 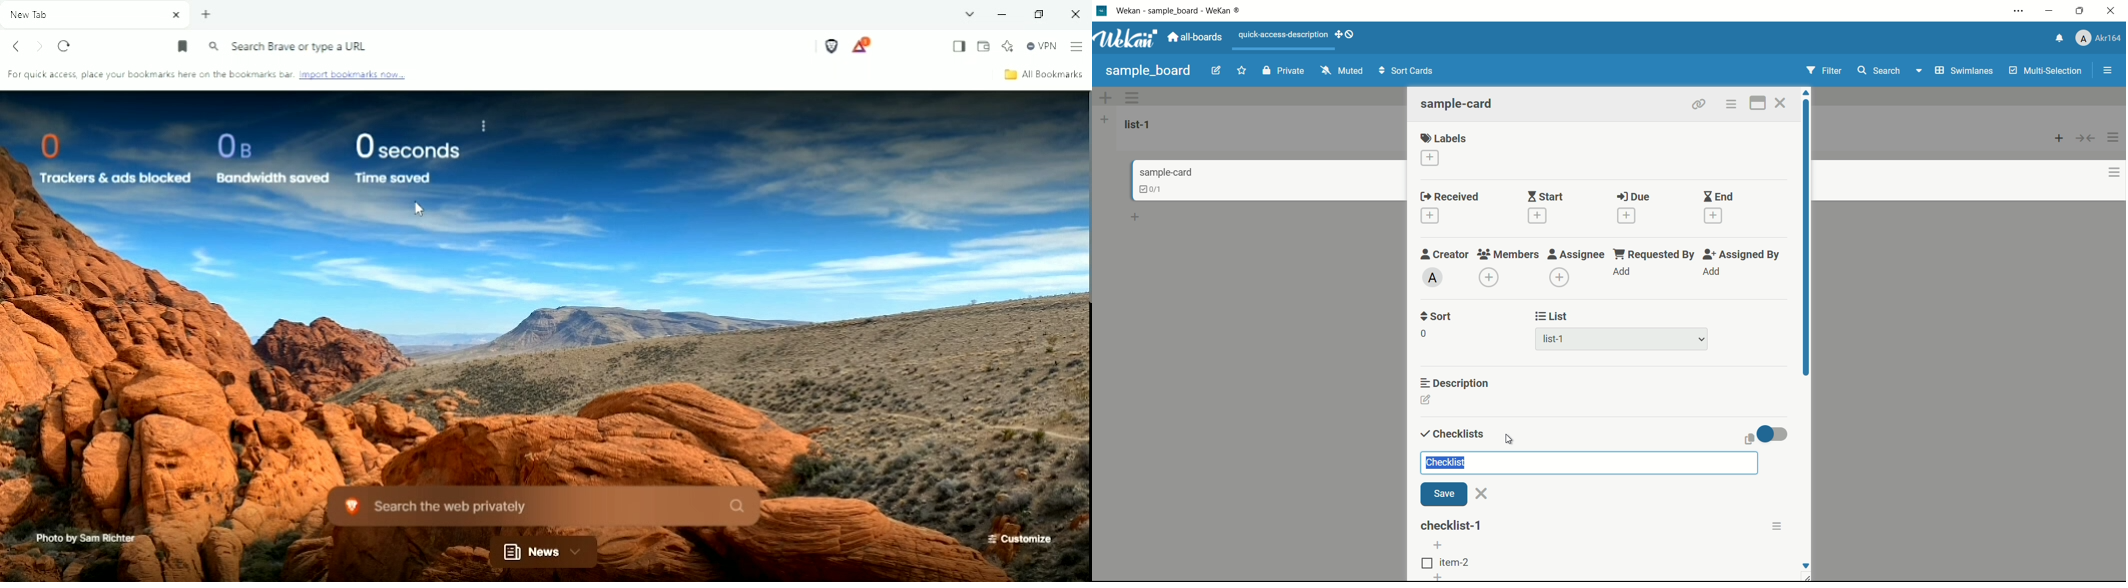 What do you see at coordinates (2115, 172) in the screenshot?
I see `card actions` at bounding box center [2115, 172].